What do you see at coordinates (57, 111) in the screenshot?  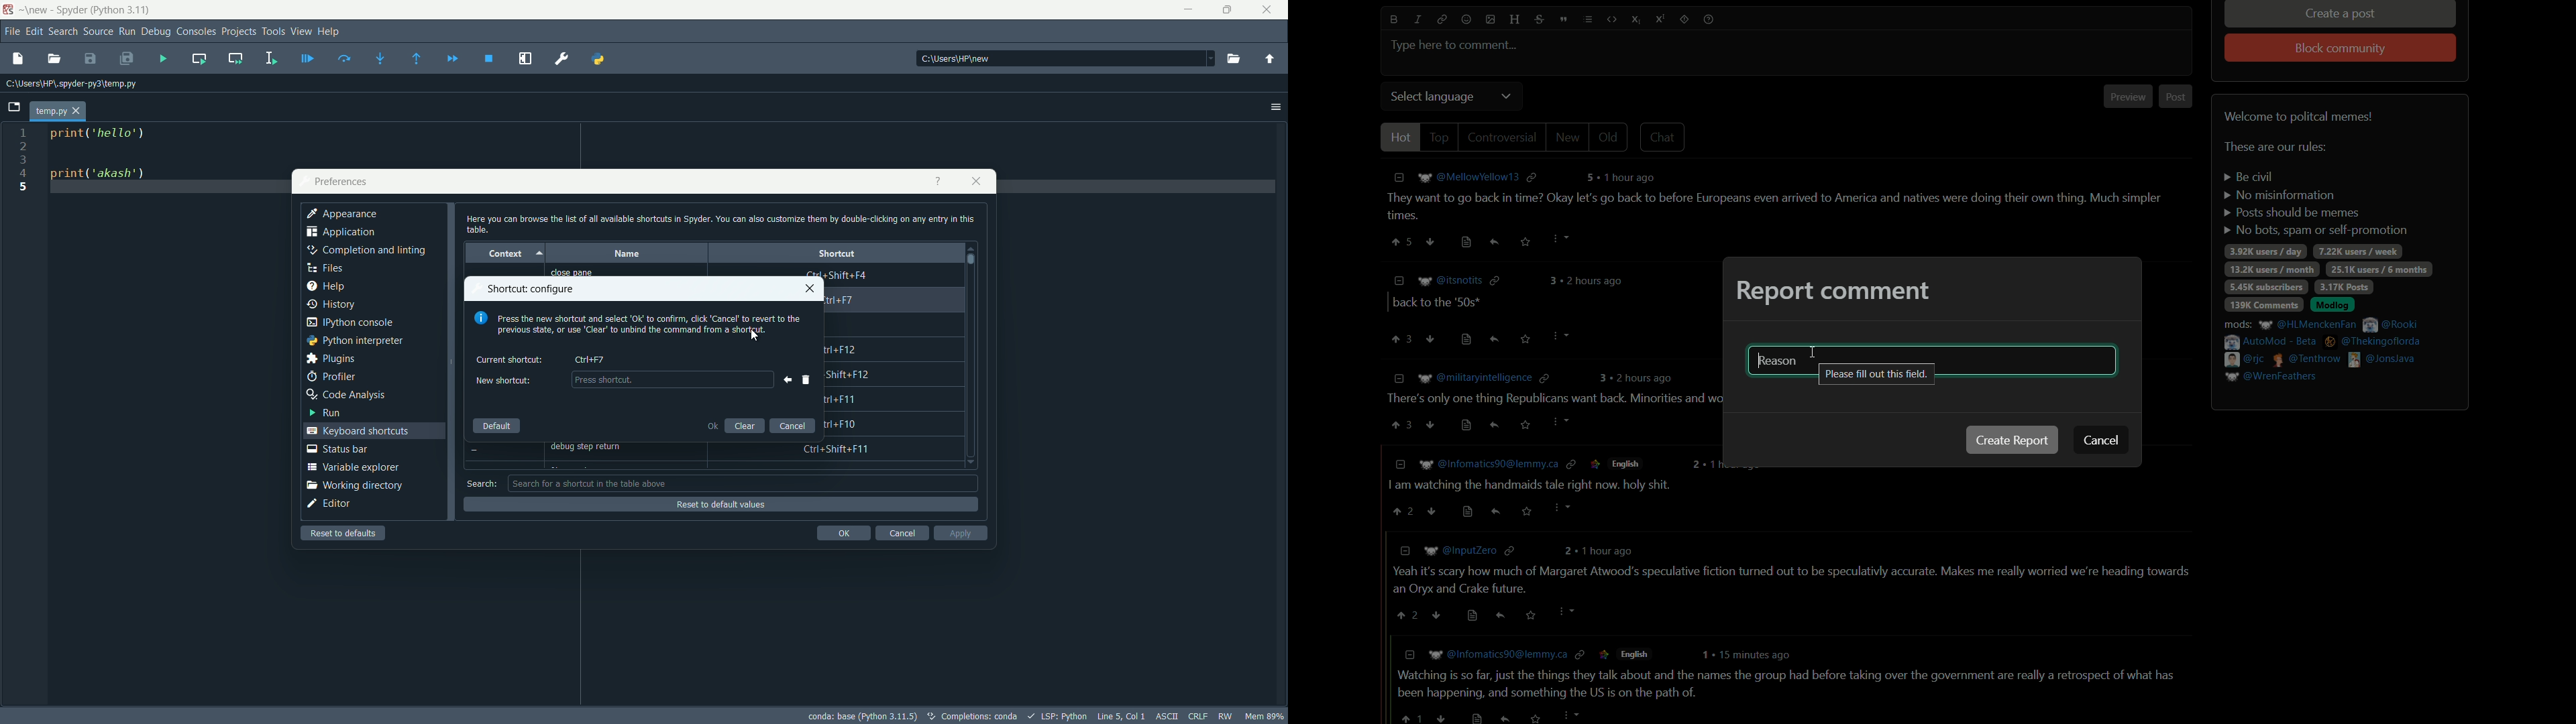 I see `file tab` at bounding box center [57, 111].